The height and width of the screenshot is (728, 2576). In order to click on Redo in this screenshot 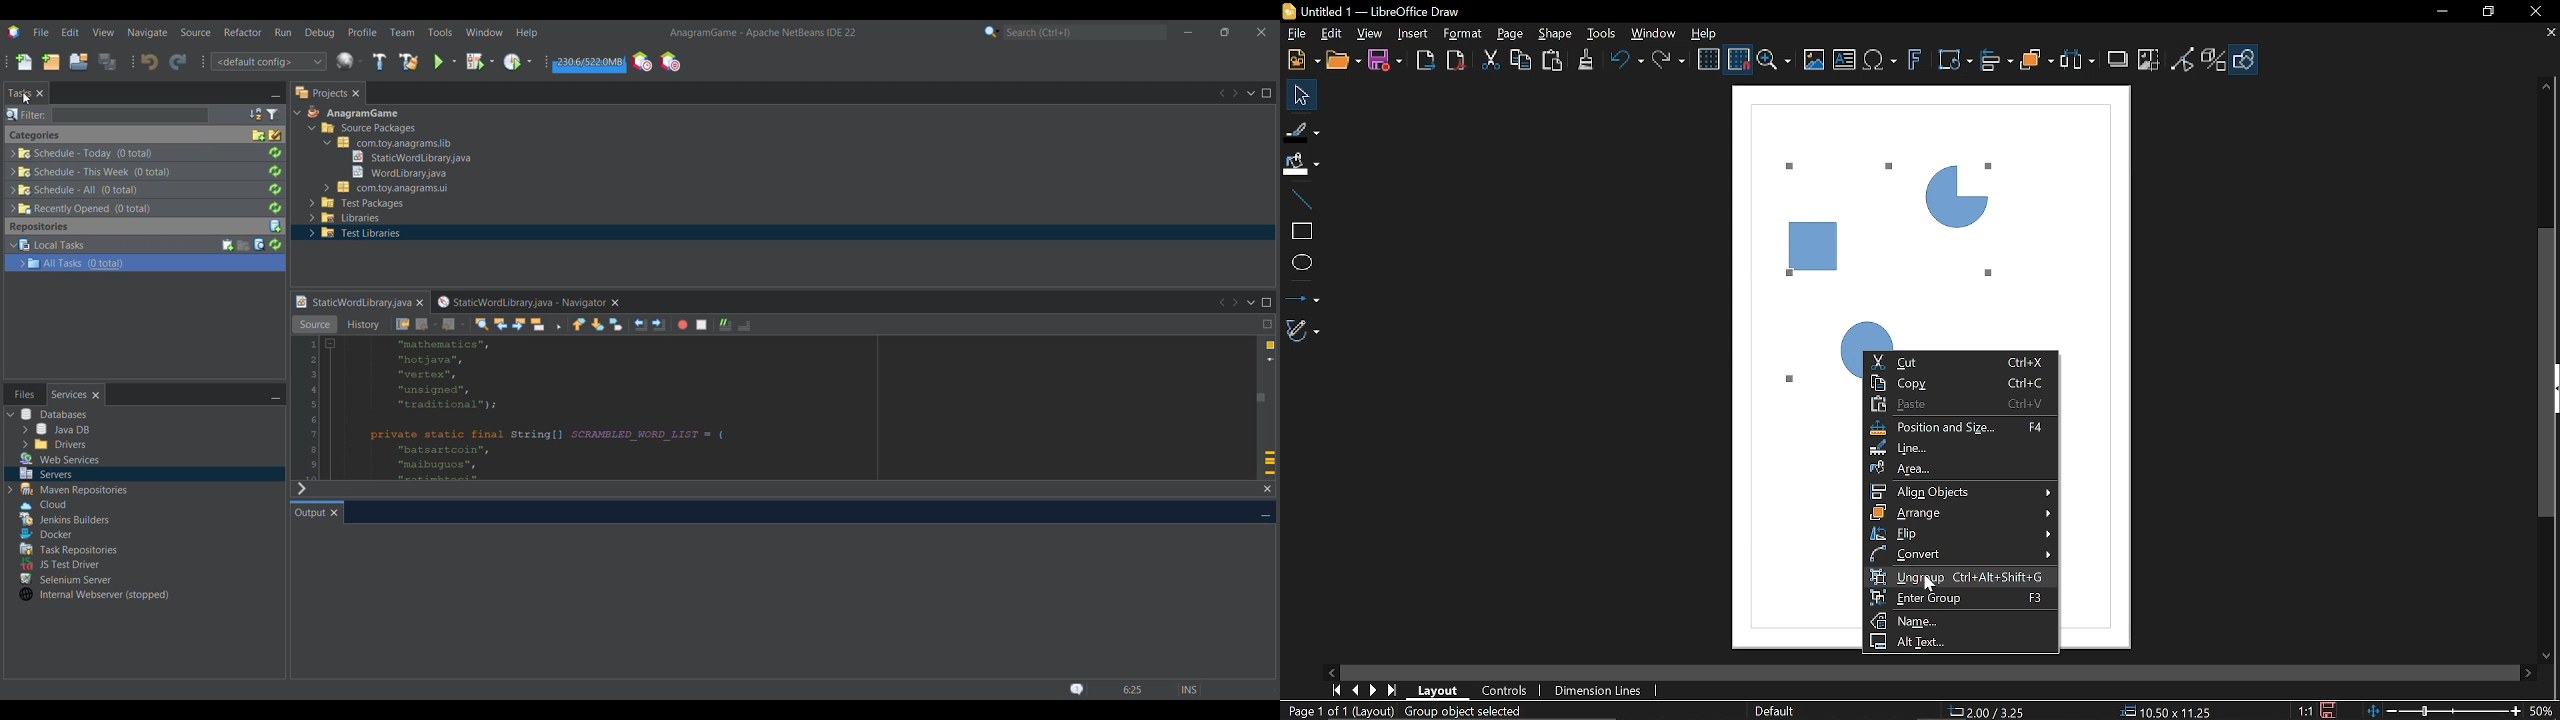, I will do `click(1670, 61)`.